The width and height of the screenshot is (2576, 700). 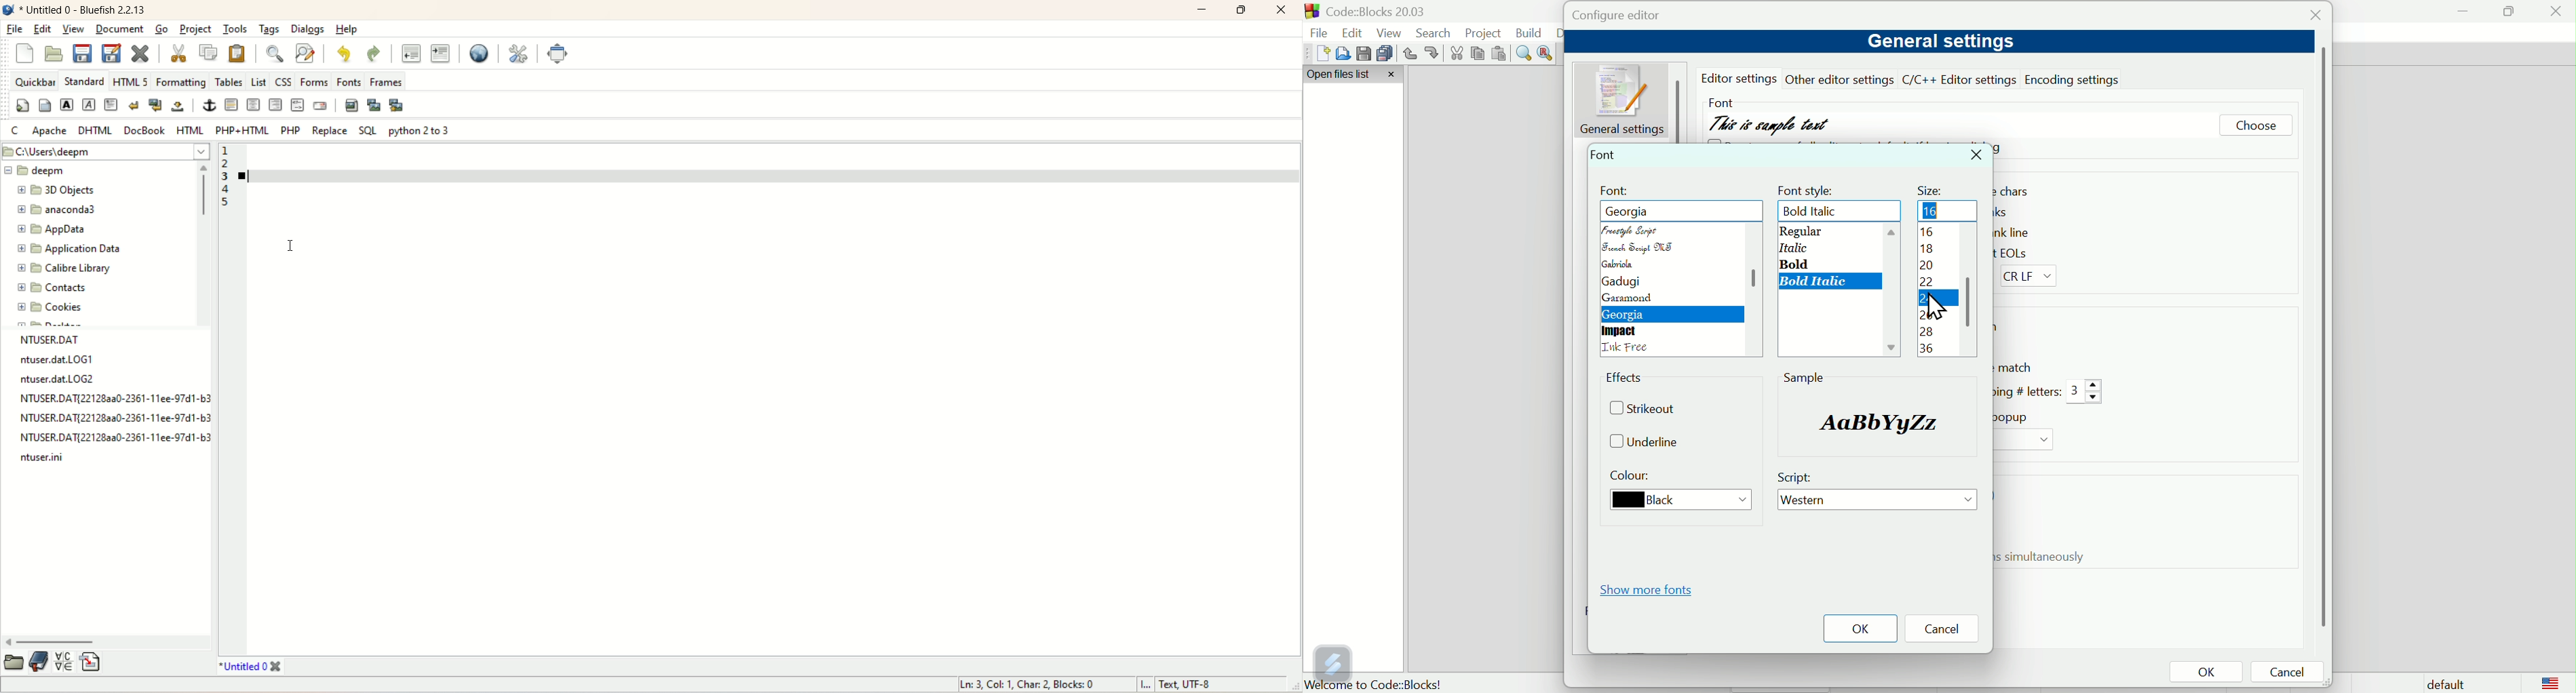 I want to click on HTML 5, so click(x=131, y=81).